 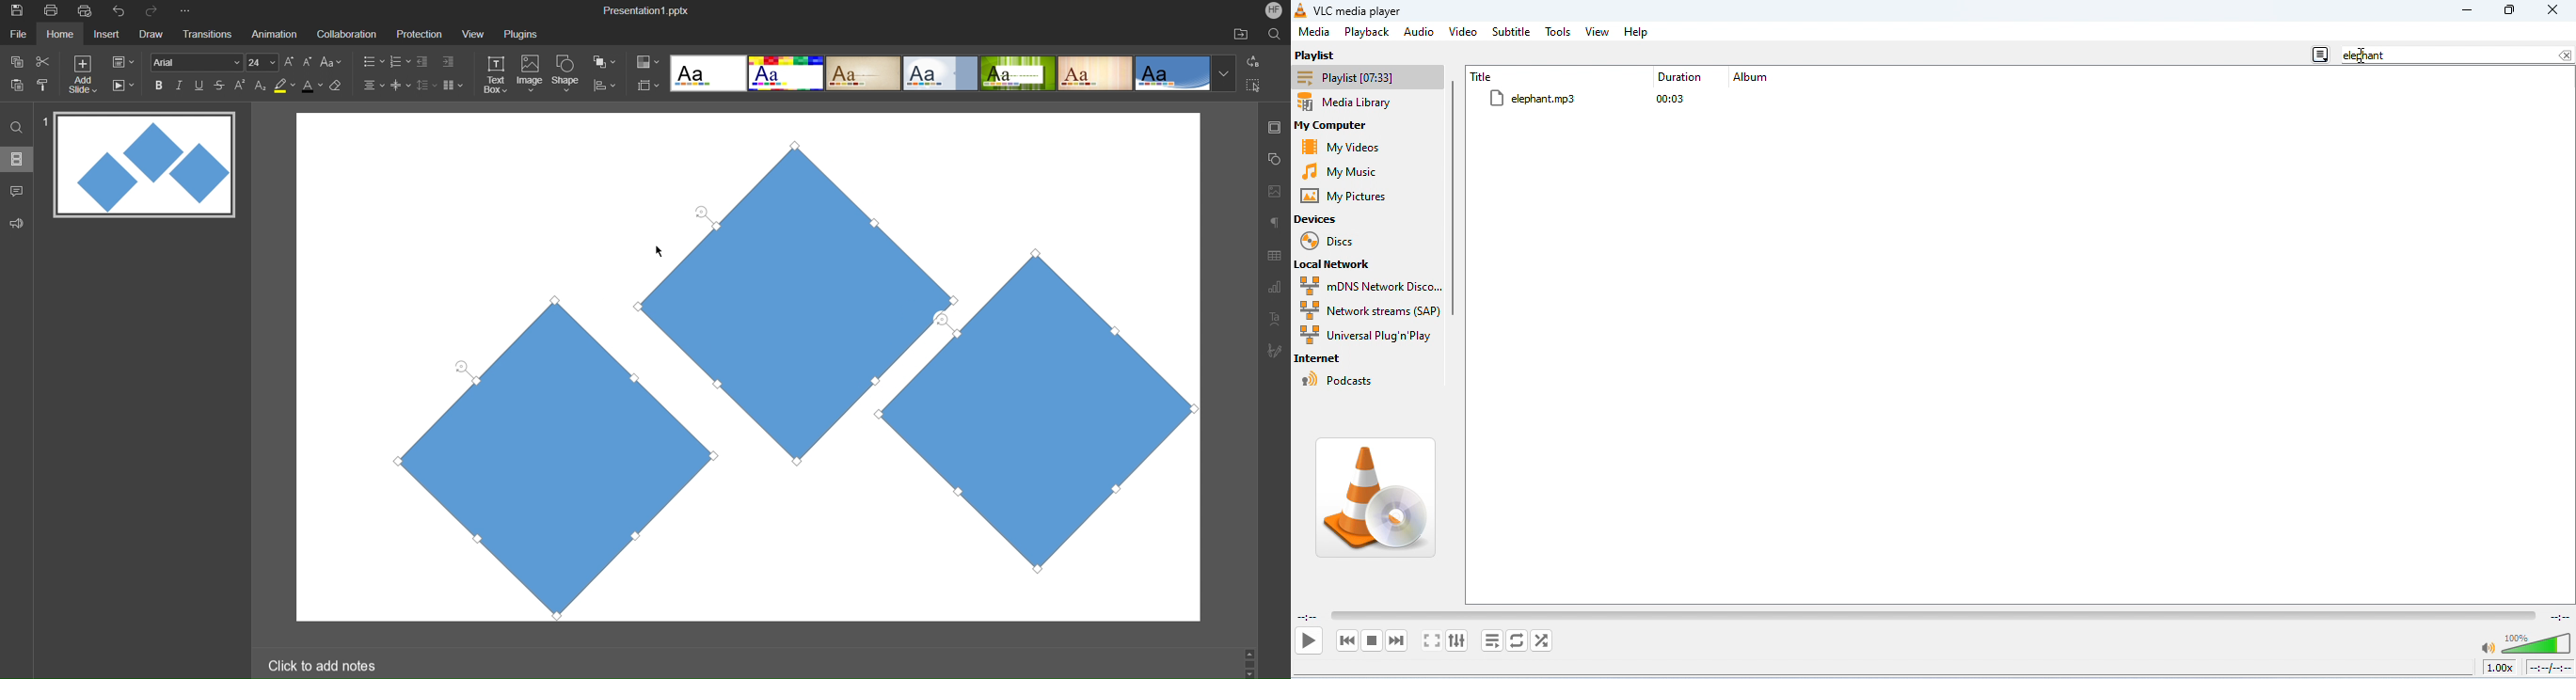 I want to click on play, so click(x=1308, y=640).